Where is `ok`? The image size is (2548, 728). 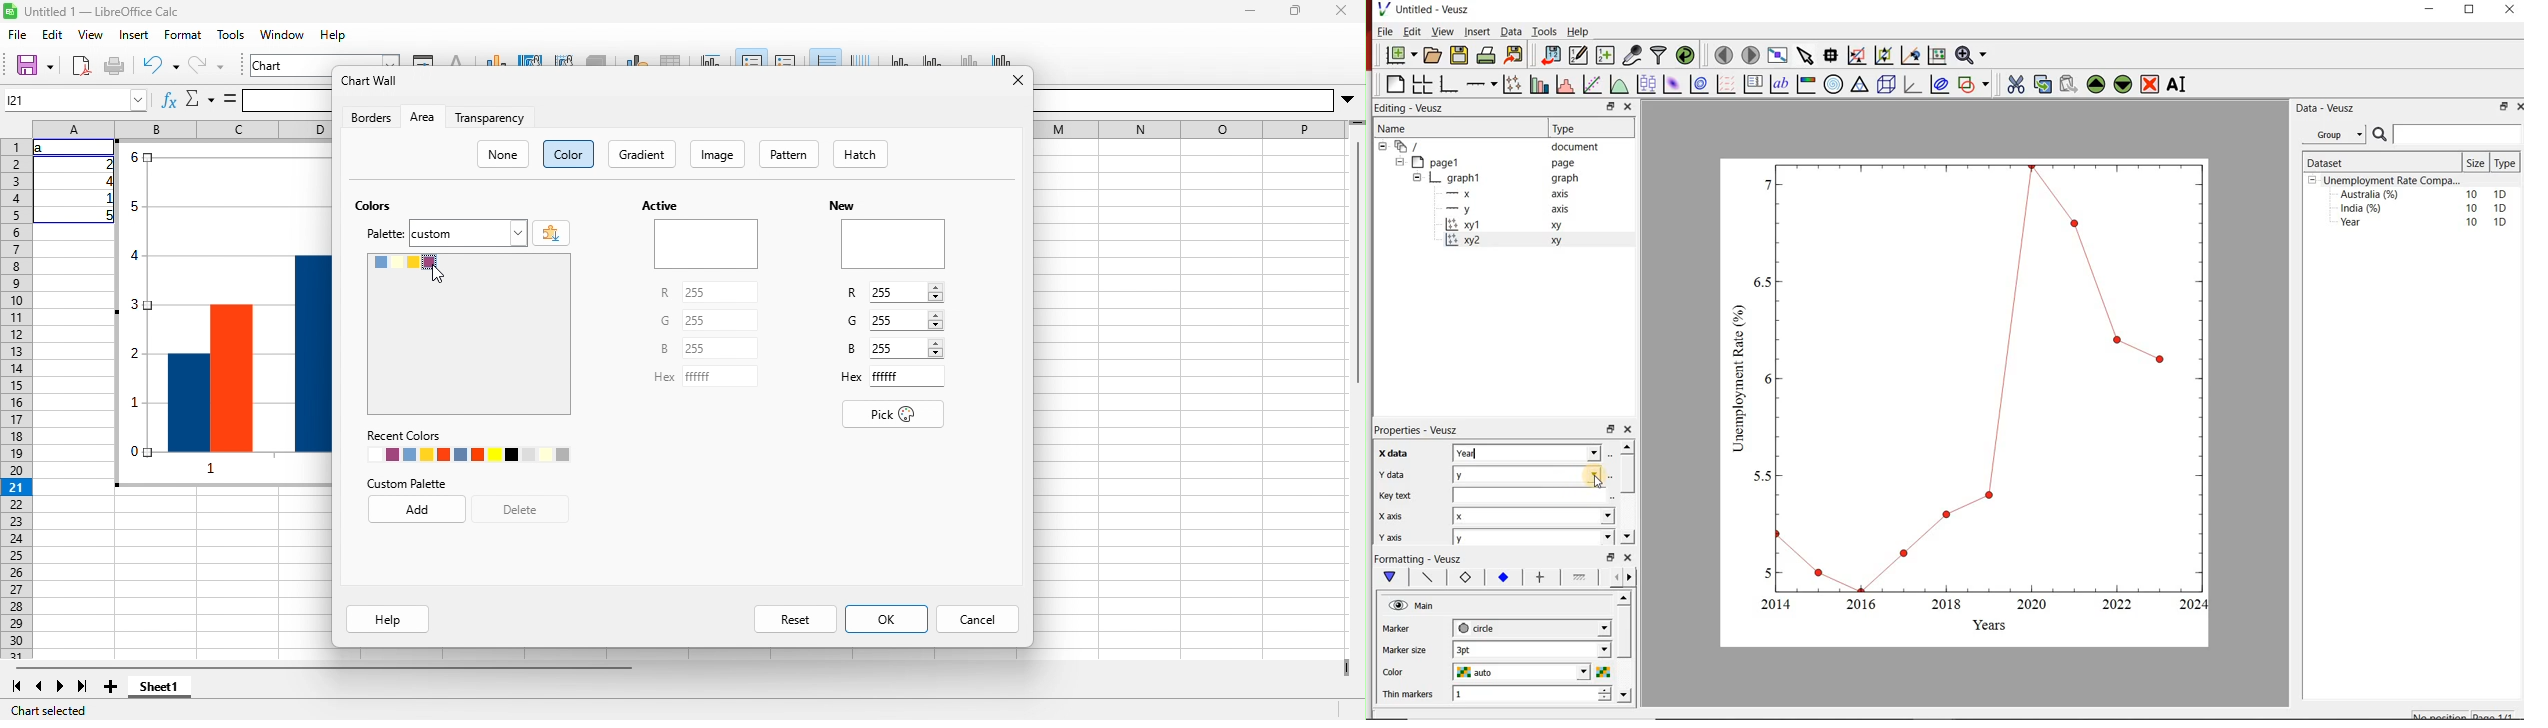 ok is located at coordinates (887, 619).